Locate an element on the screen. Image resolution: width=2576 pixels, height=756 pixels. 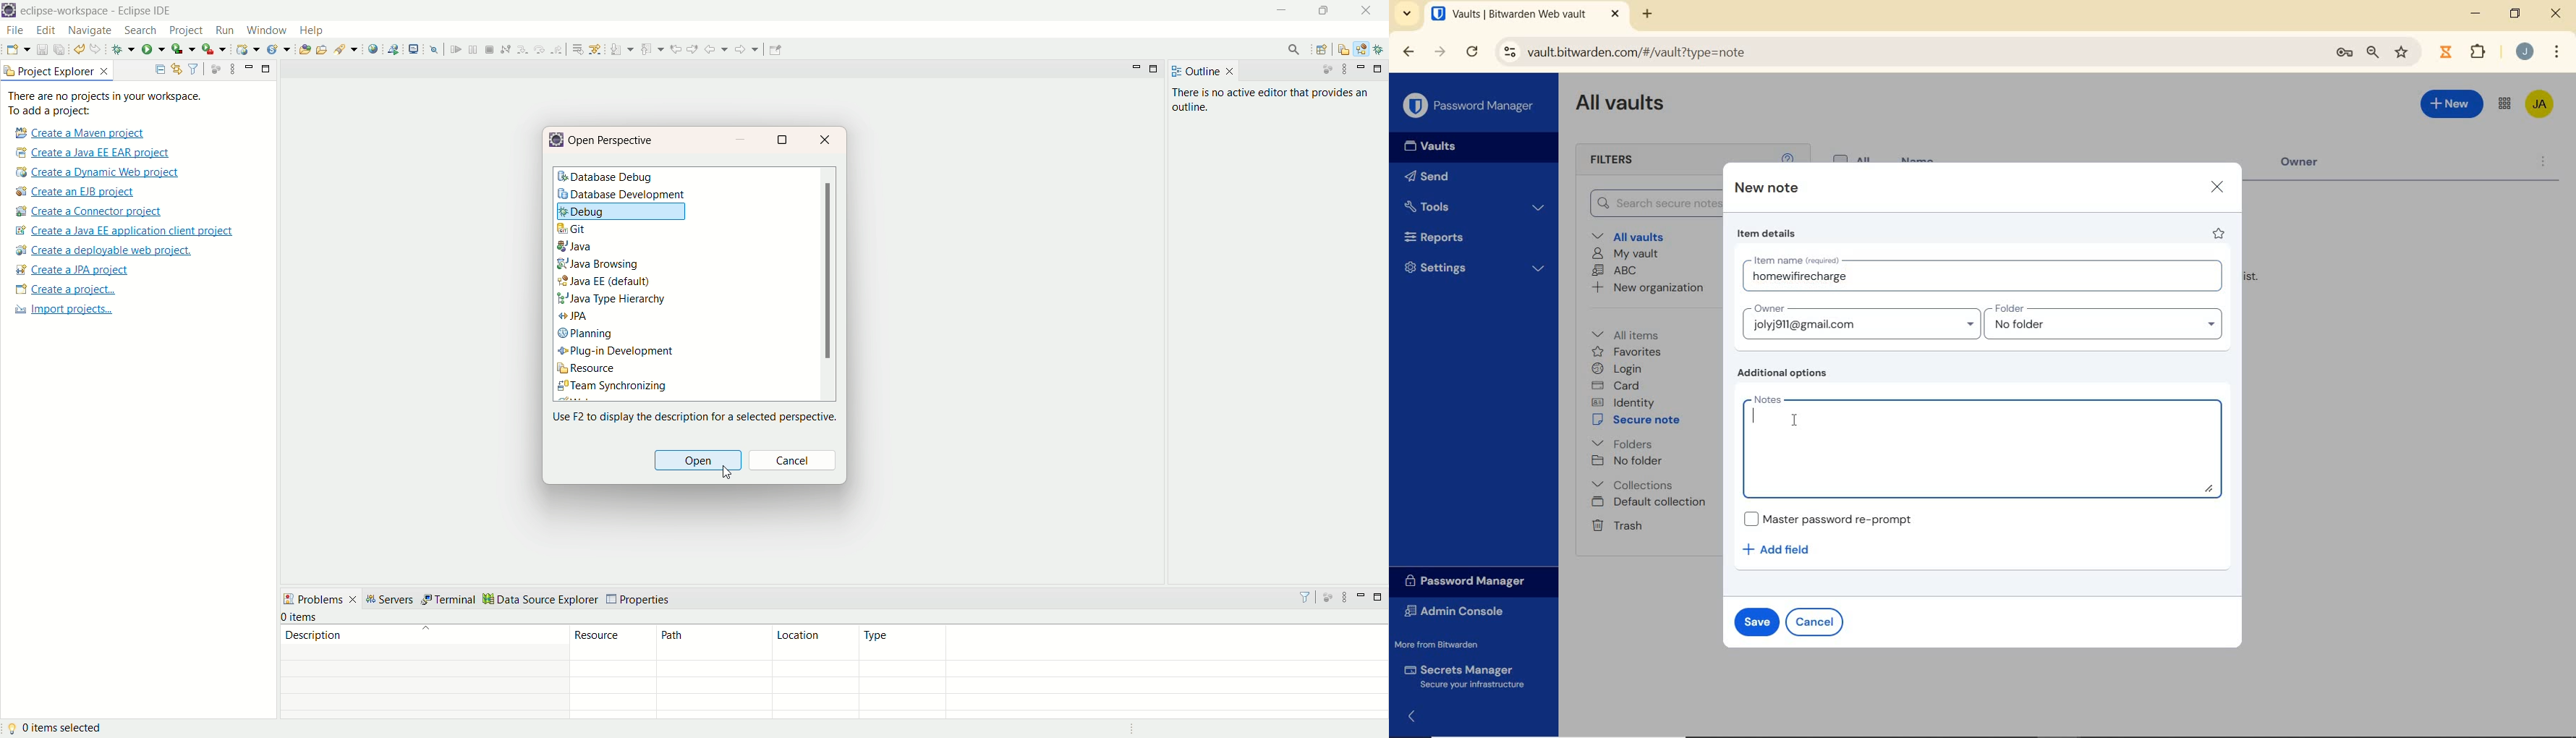
undo is located at coordinates (79, 49).